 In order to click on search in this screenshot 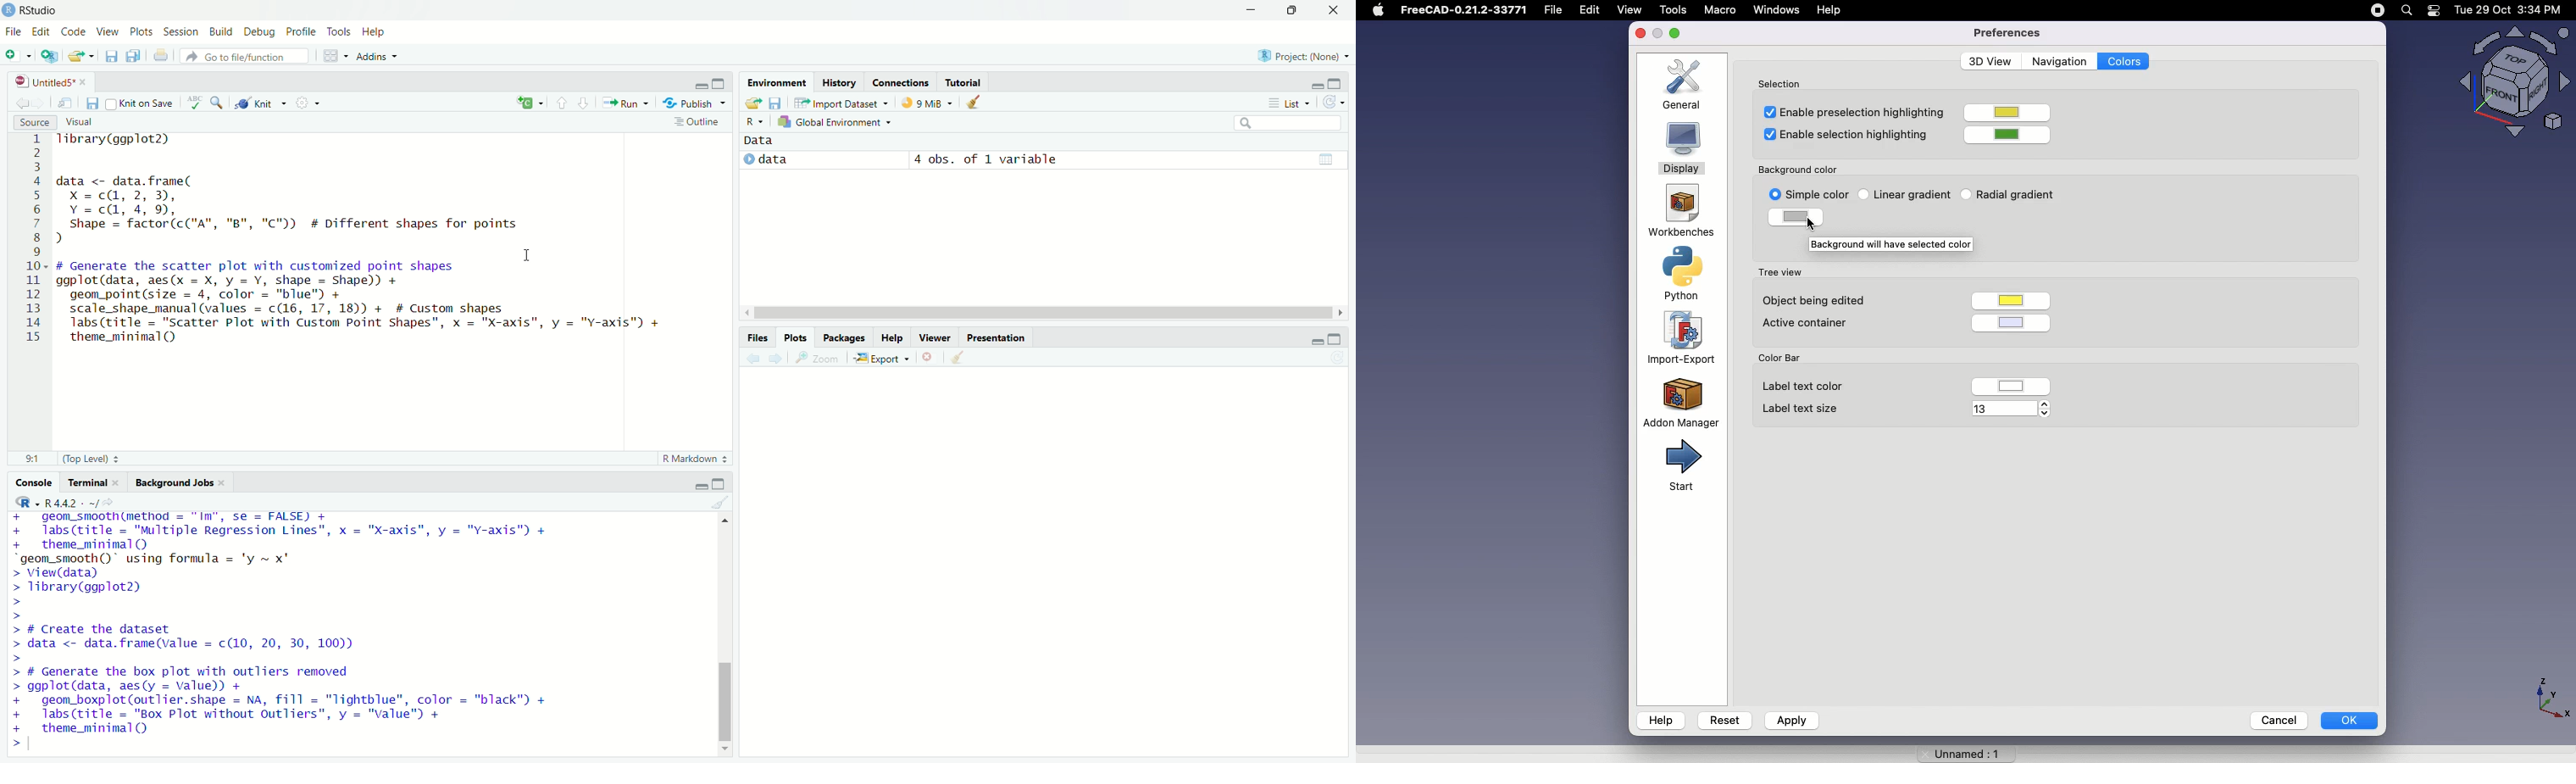, I will do `click(2406, 10)`.